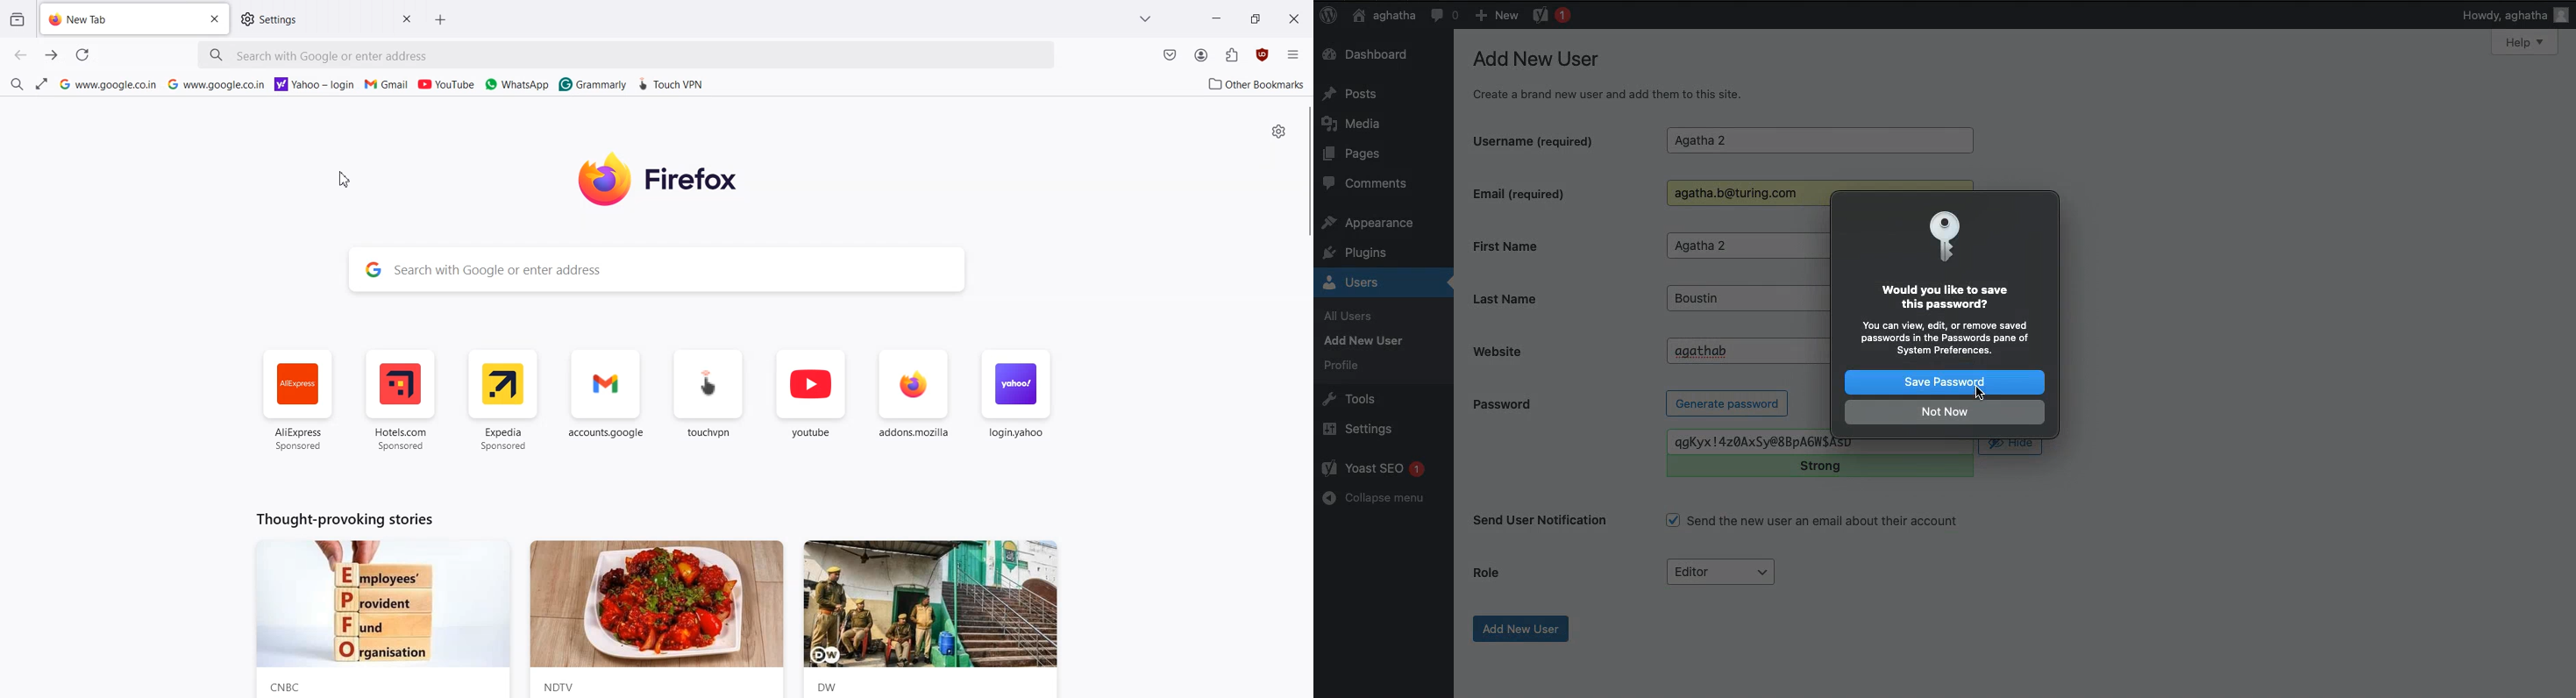 The image size is (2576, 700). What do you see at coordinates (1357, 157) in the screenshot?
I see `Pages` at bounding box center [1357, 157].